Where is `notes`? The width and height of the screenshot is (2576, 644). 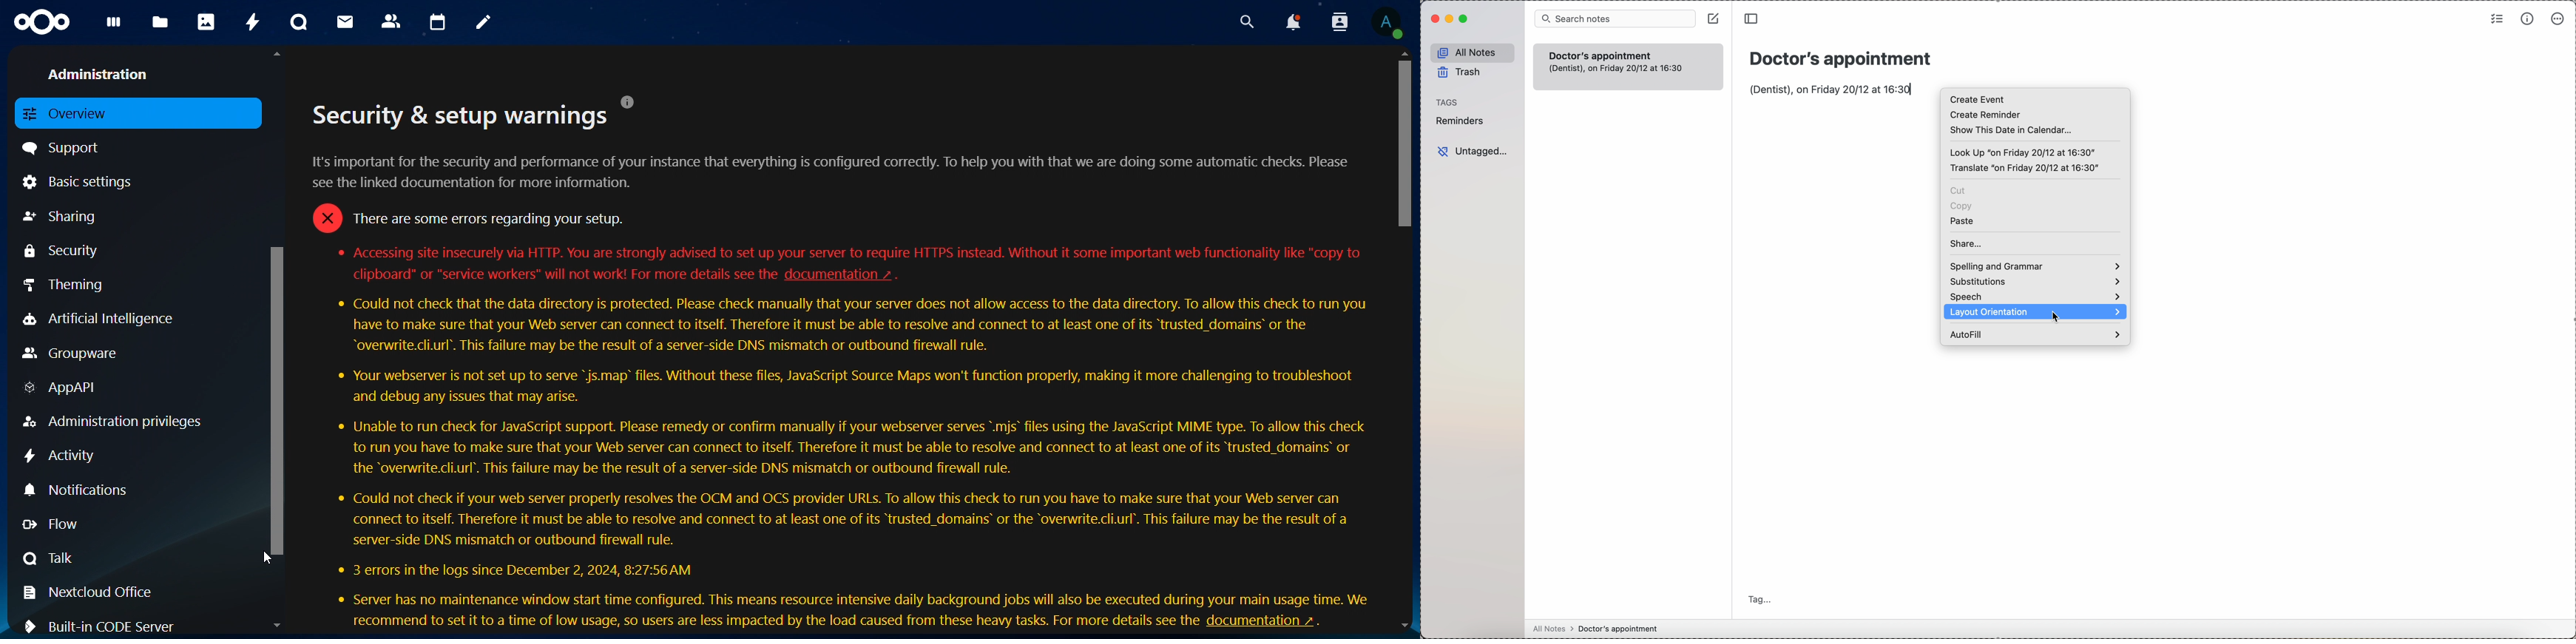
notes is located at coordinates (486, 23).